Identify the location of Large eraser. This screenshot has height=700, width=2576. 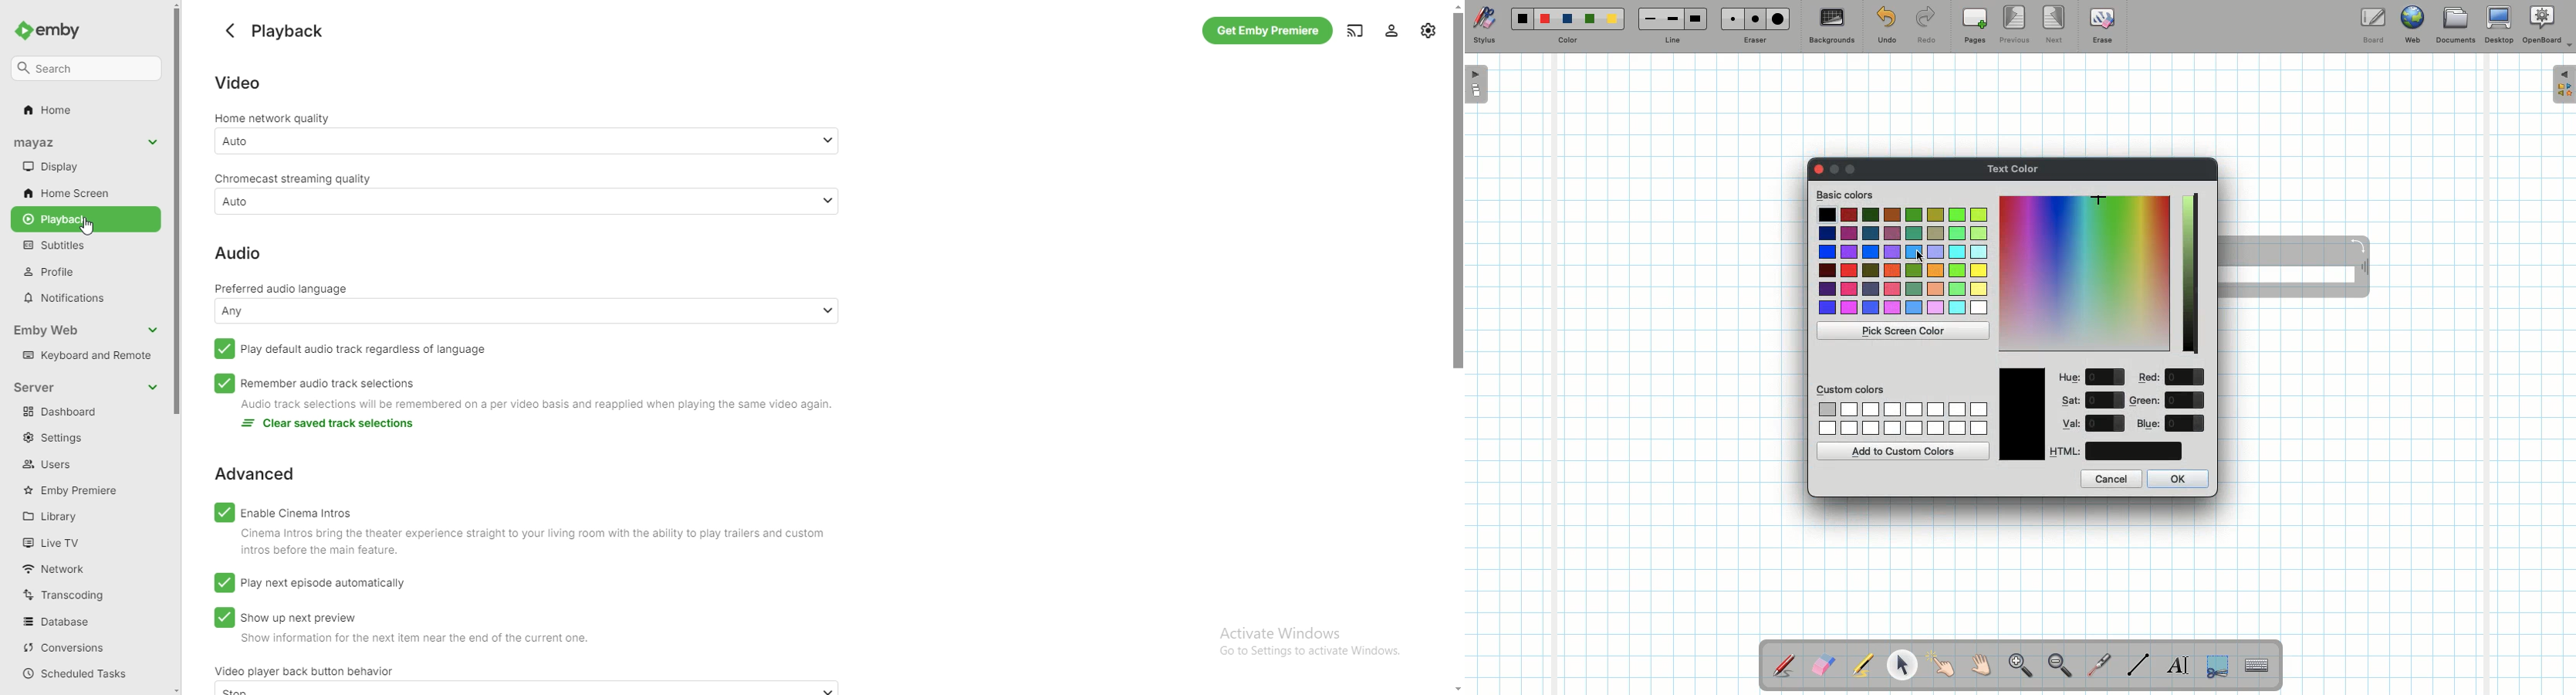
(1778, 19).